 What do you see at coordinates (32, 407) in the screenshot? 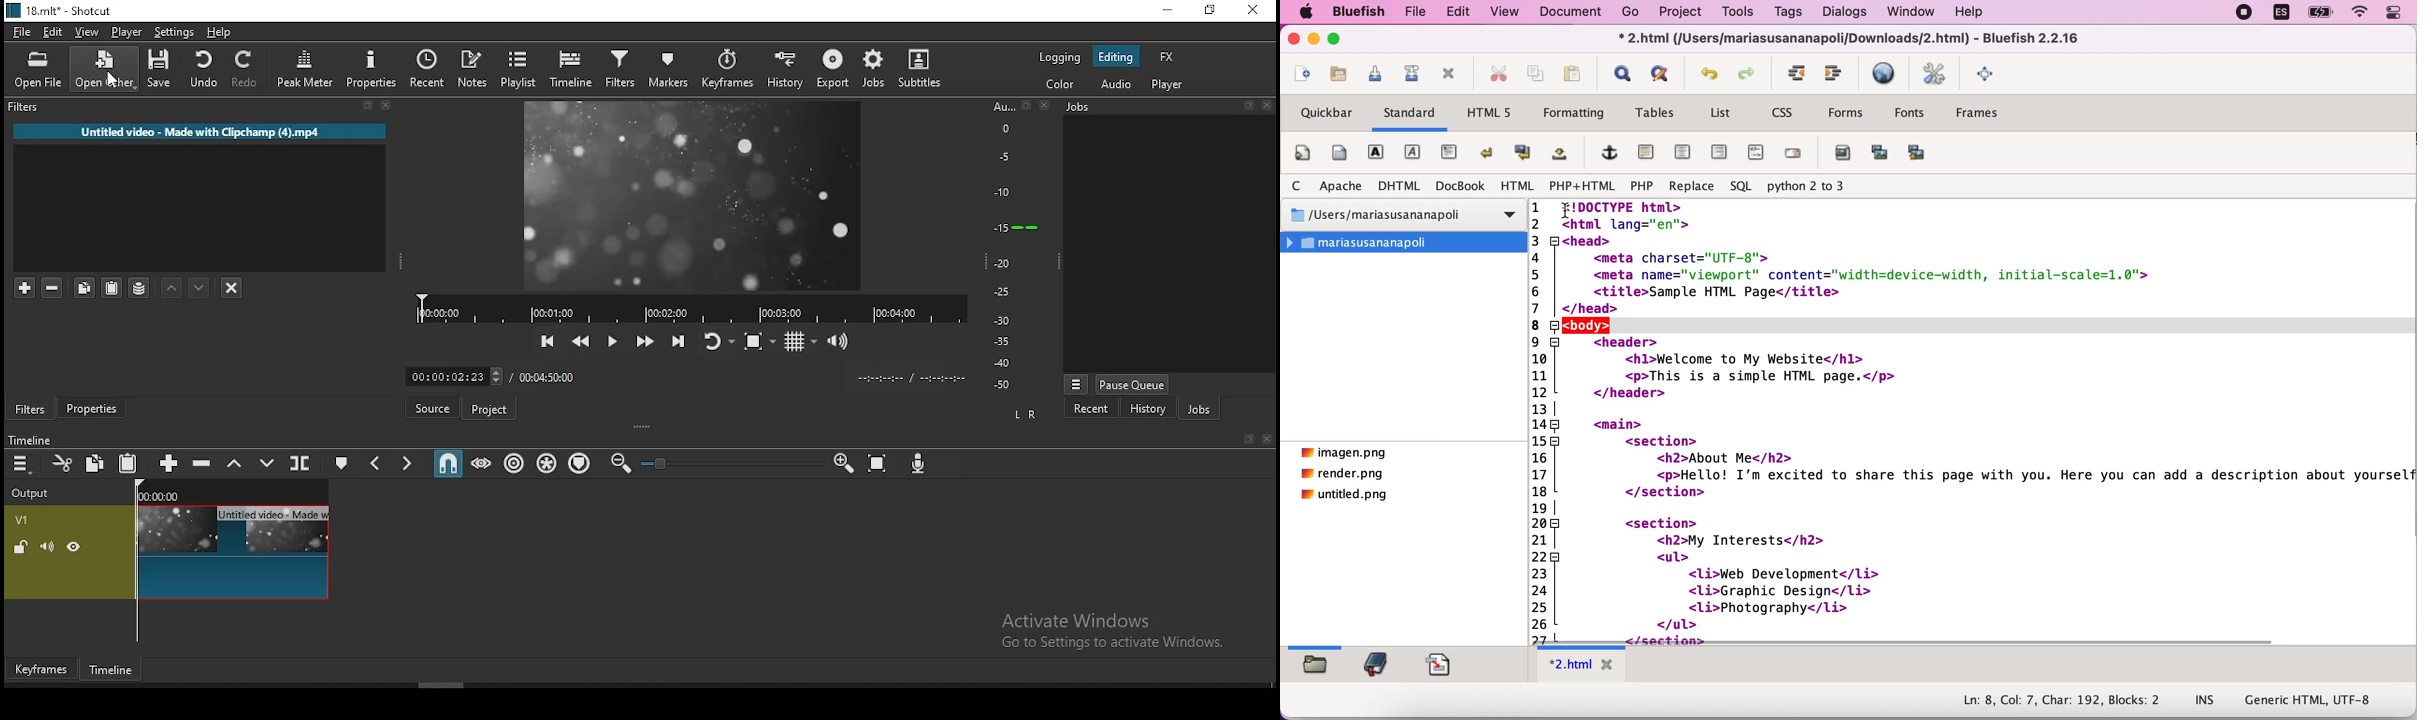
I see `filters` at bounding box center [32, 407].